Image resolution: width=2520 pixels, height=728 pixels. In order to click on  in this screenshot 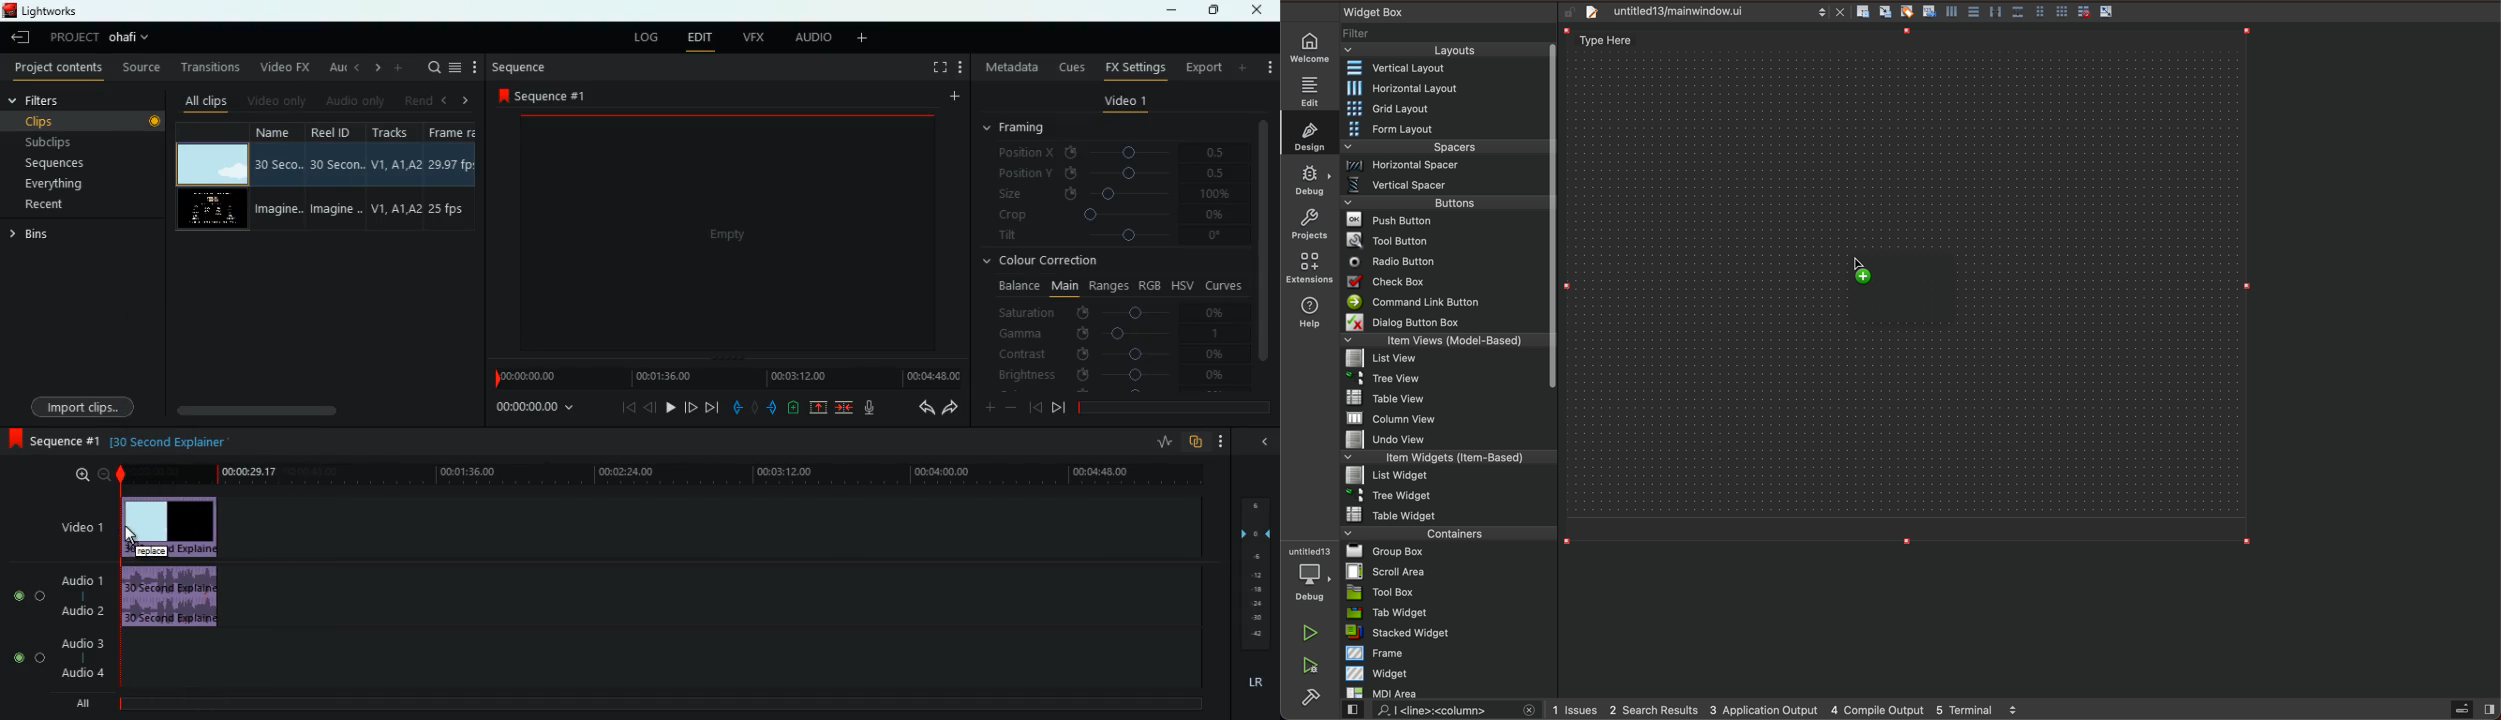, I will do `click(2063, 12)`.